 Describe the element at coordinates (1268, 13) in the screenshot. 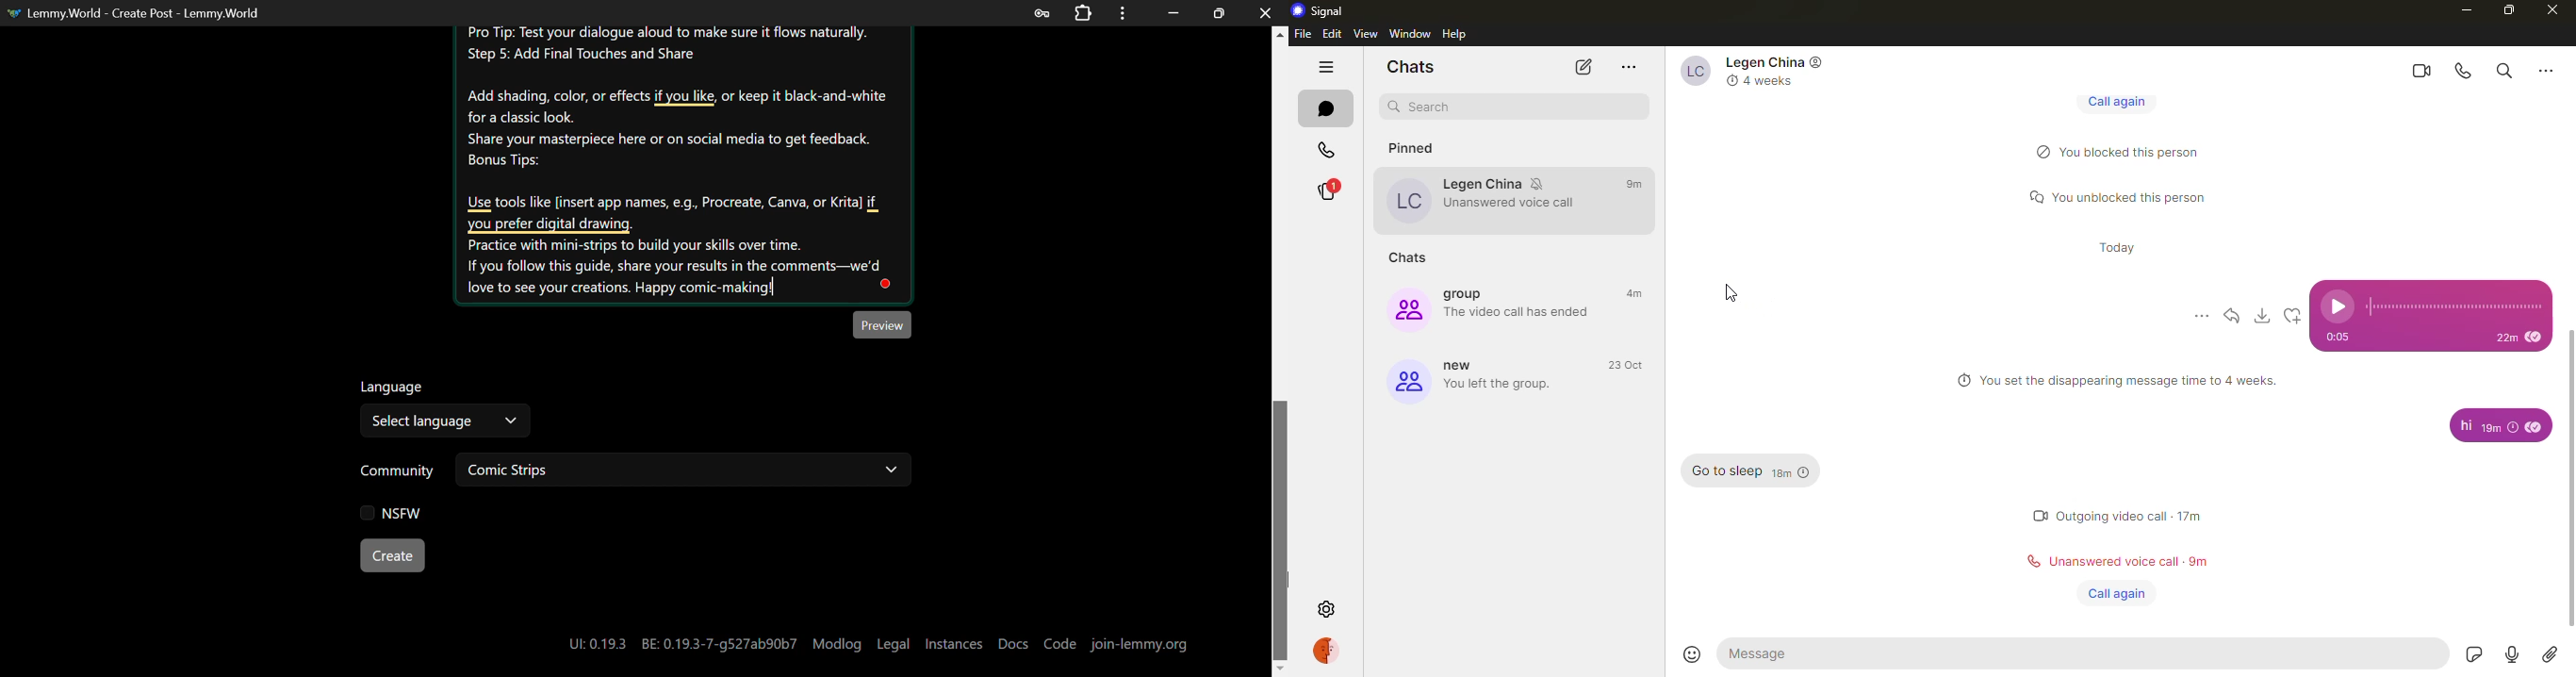

I see `Close Window` at that location.